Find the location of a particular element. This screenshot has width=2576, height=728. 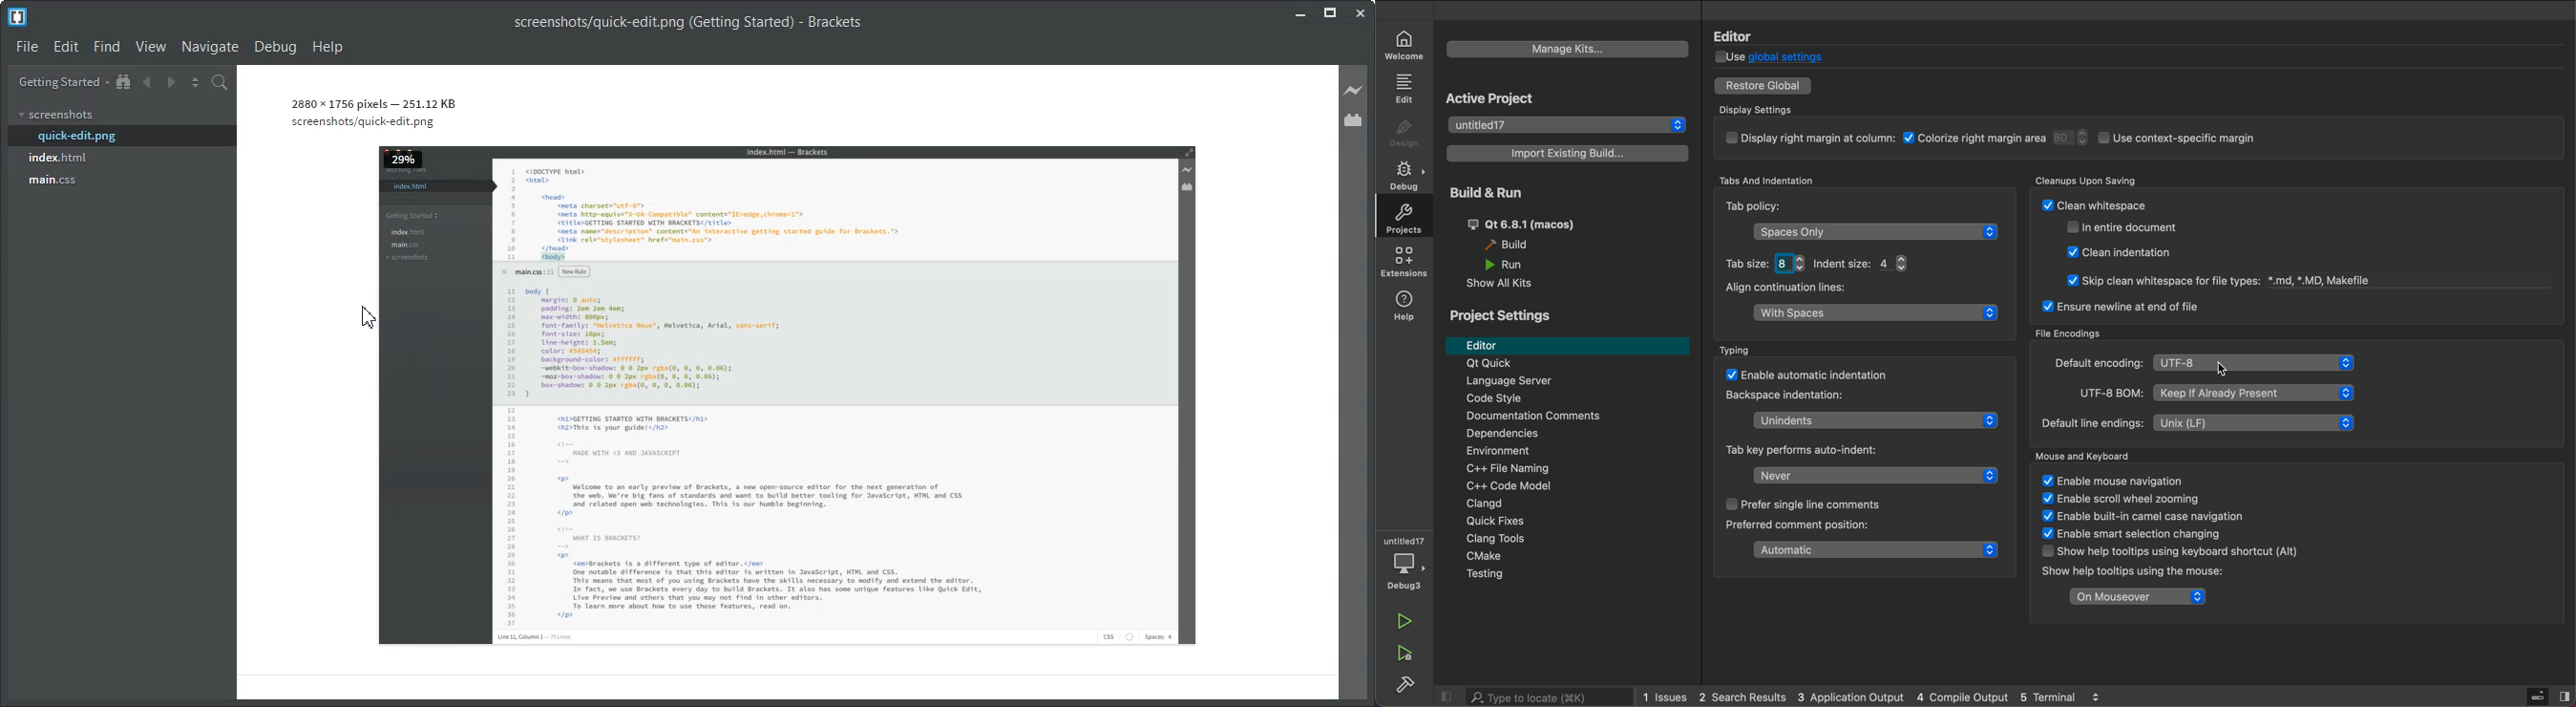

Preferred comment position is located at coordinates (1817, 528).